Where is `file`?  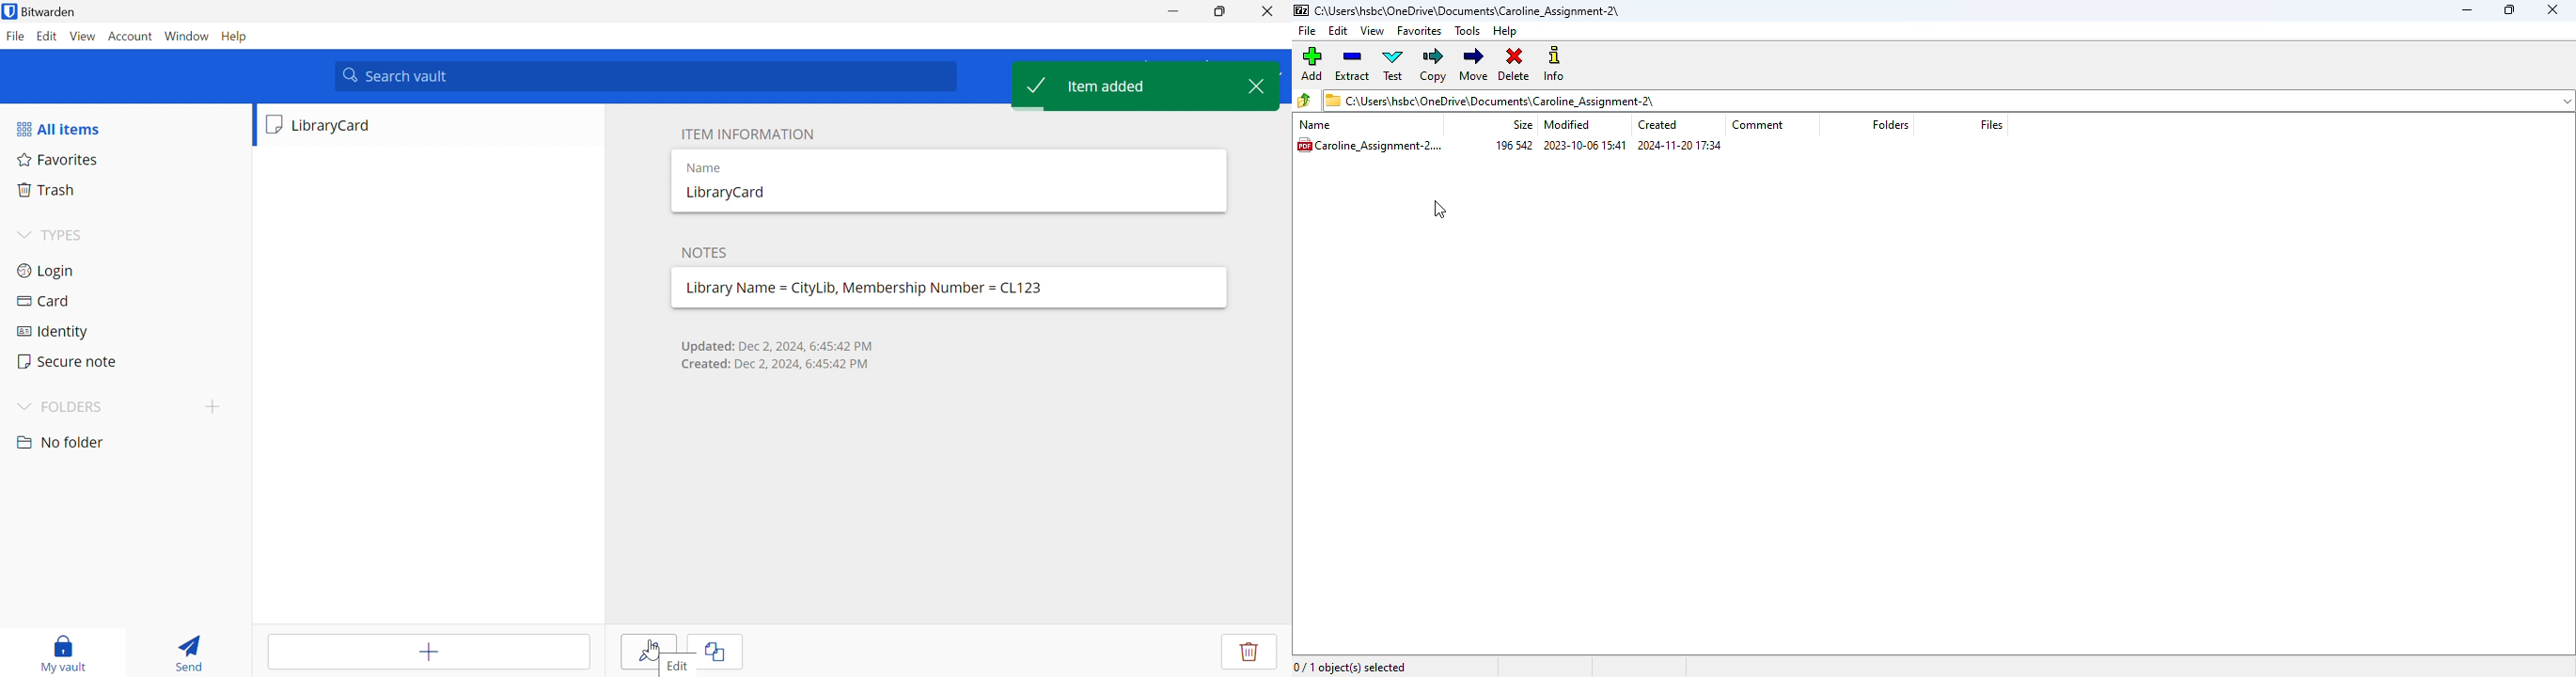
file is located at coordinates (1307, 31).